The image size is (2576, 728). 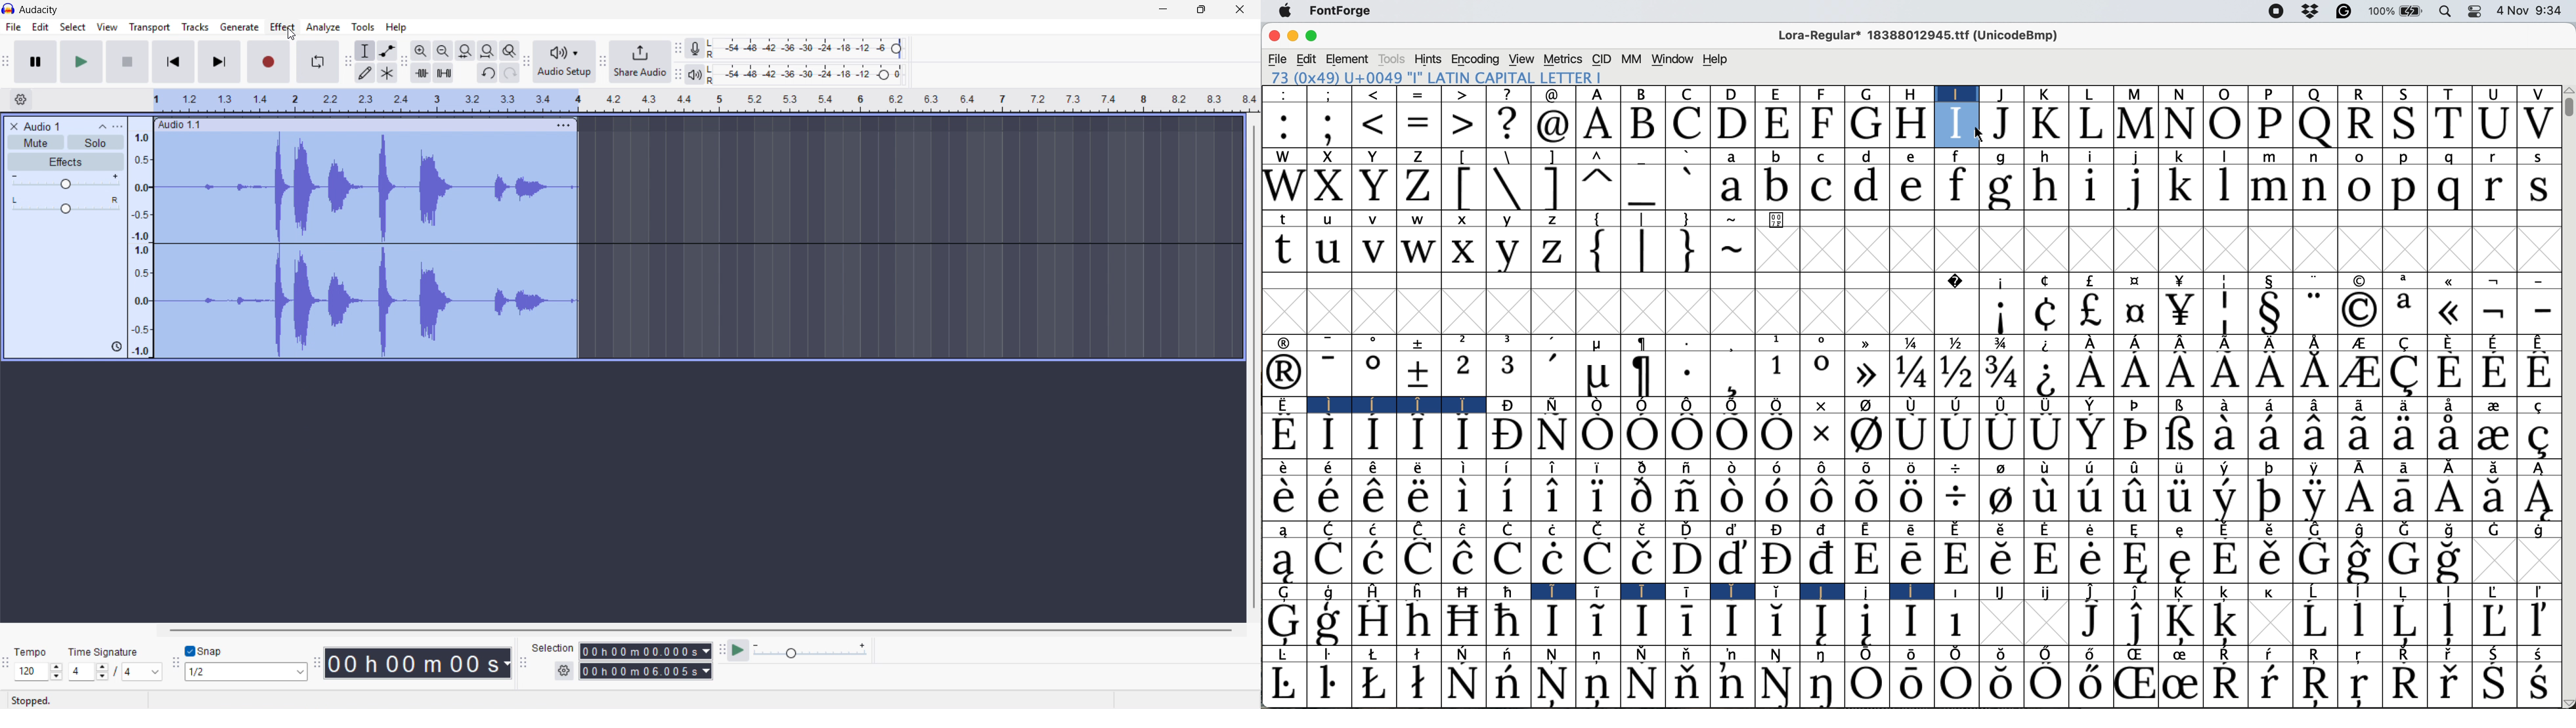 I want to click on Symbol, so click(x=1507, y=405).